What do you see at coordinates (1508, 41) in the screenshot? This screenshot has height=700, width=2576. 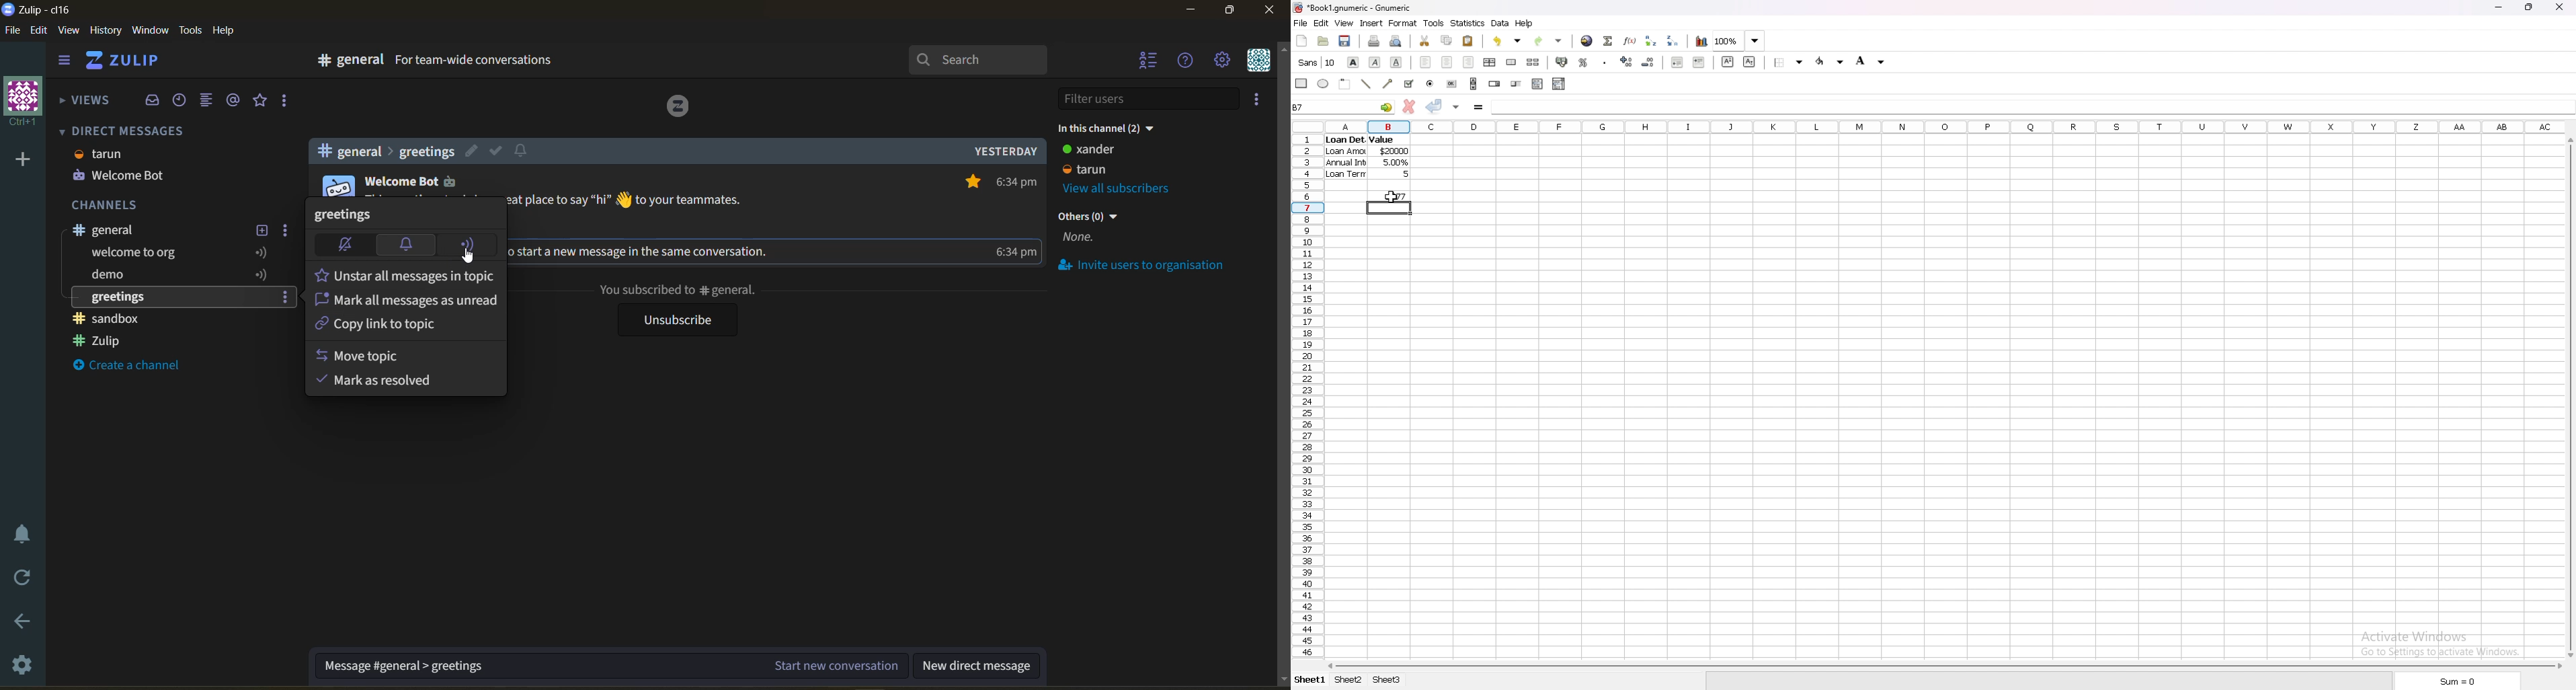 I see `undo` at bounding box center [1508, 41].